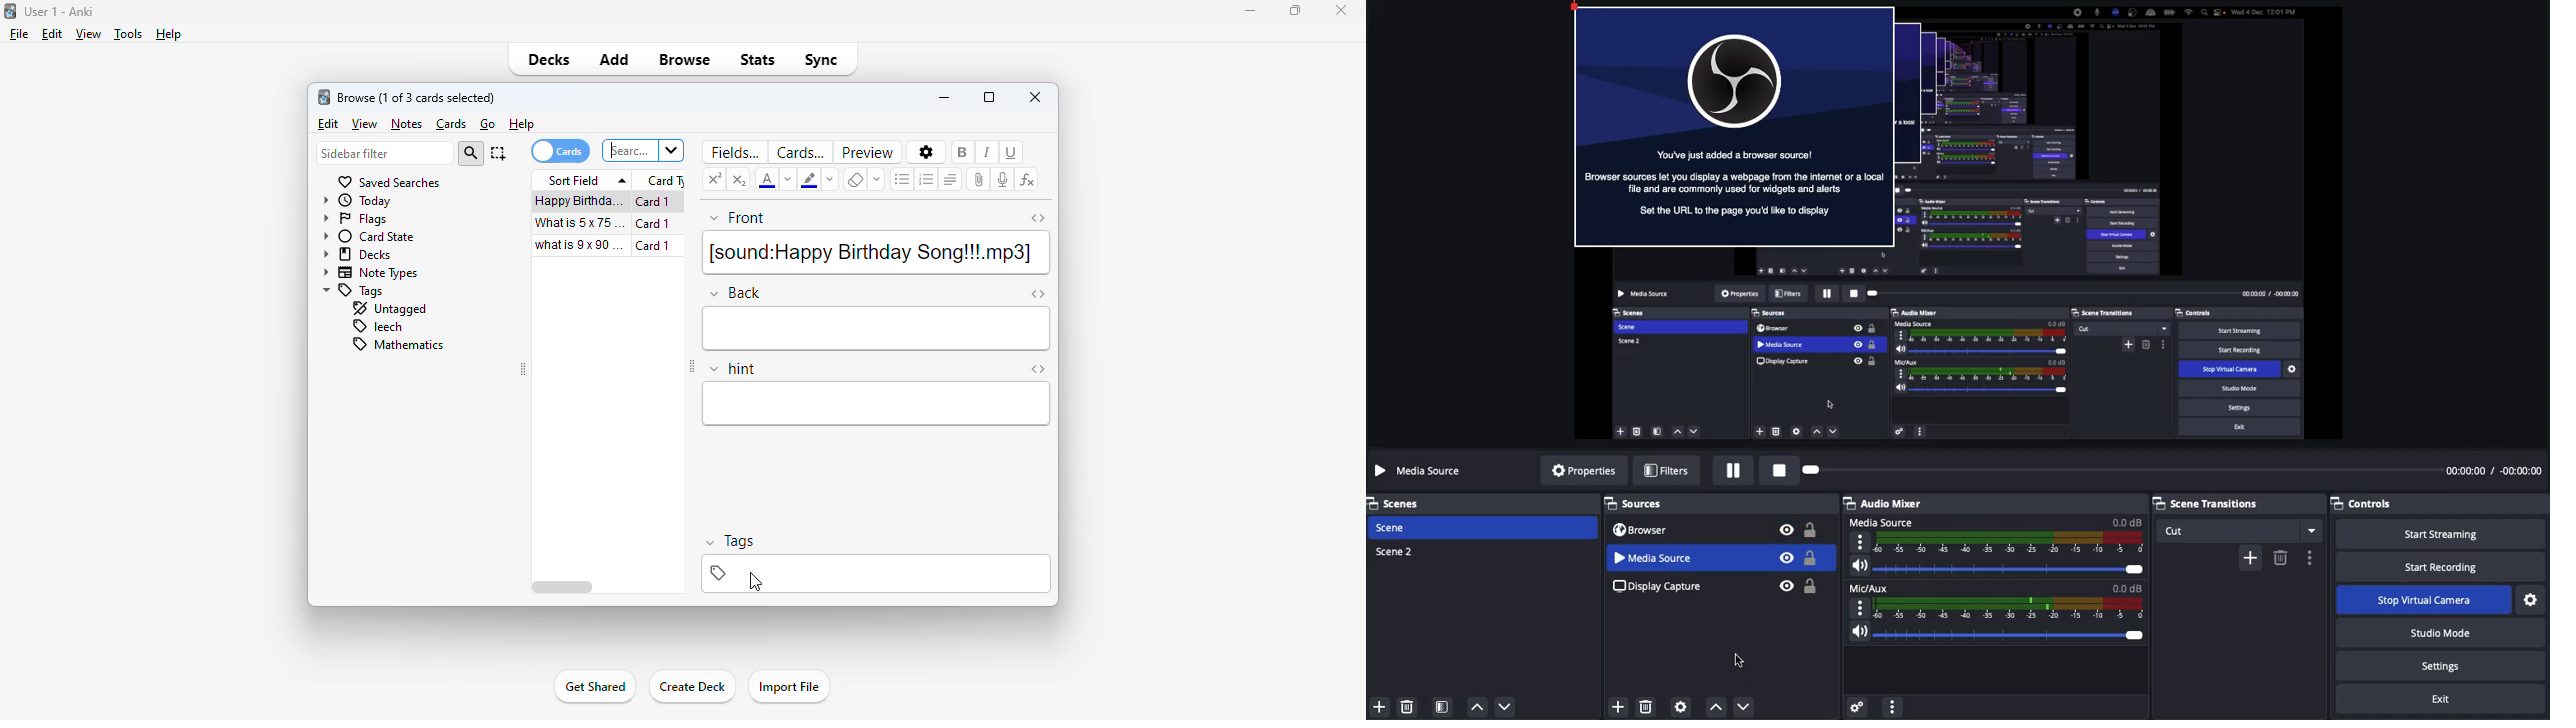  What do you see at coordinates (658, 246) in the screenshot?
I see `card 1` at bounding box center [658, 246].